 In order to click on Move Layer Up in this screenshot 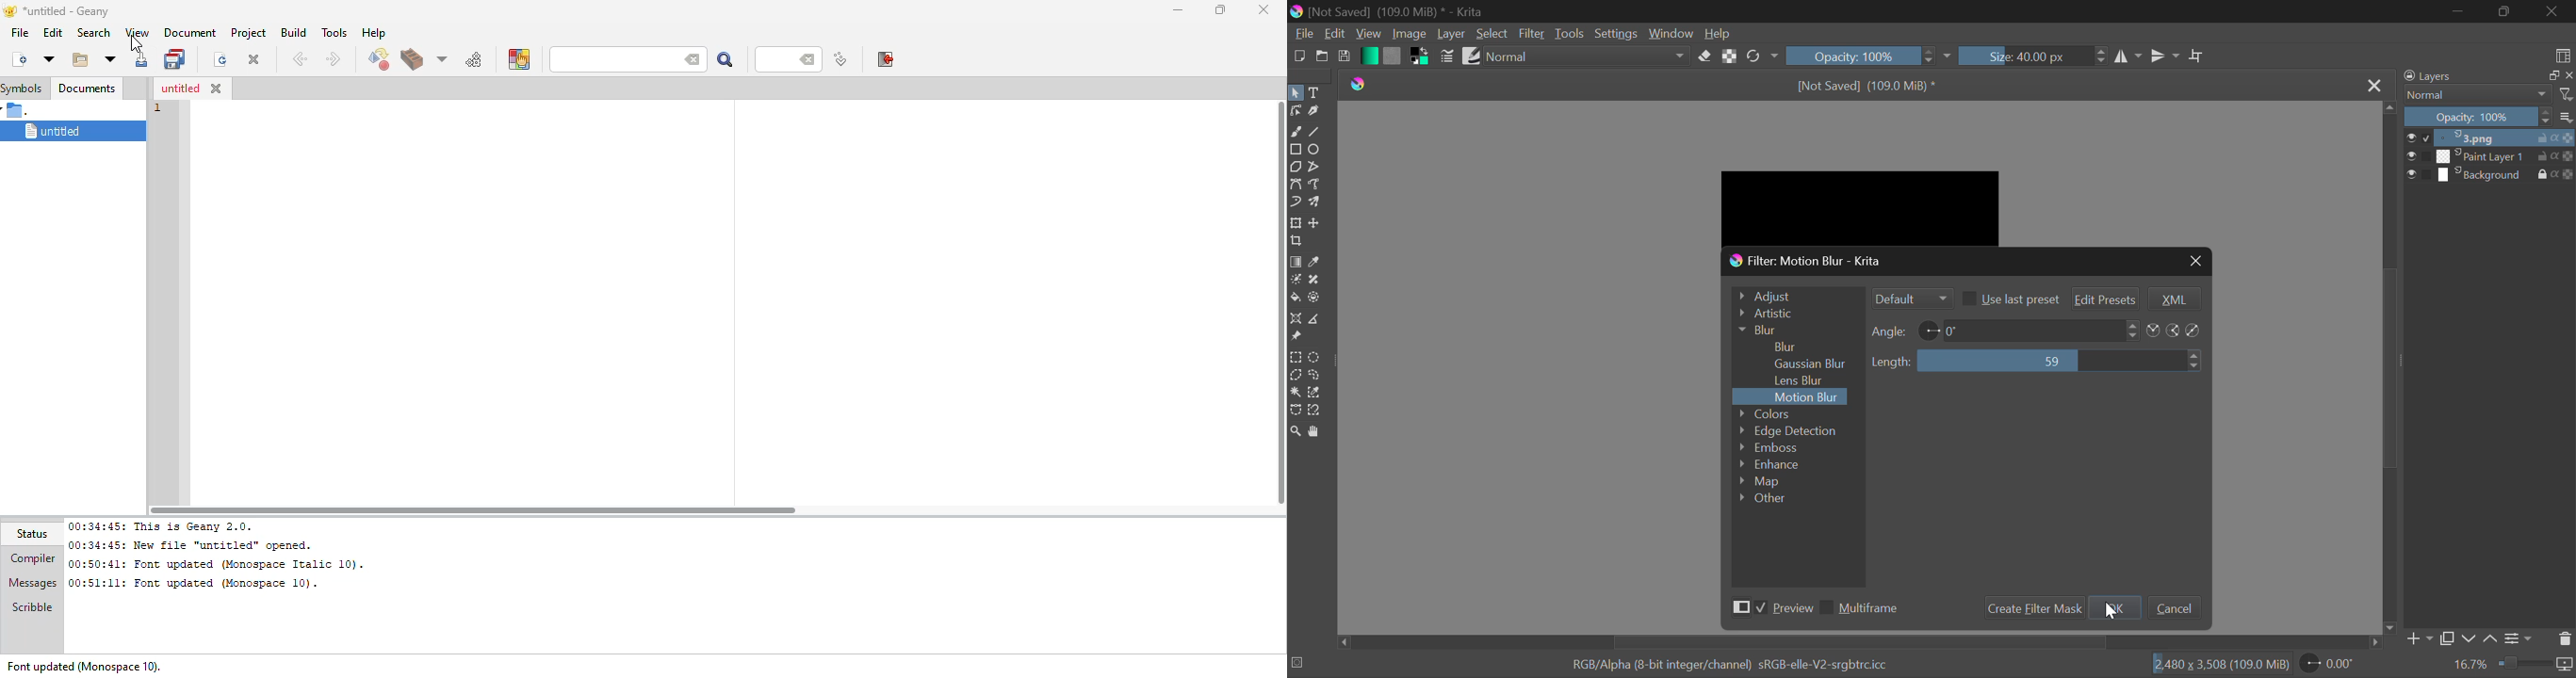, I will do `click(2492, 636)`.